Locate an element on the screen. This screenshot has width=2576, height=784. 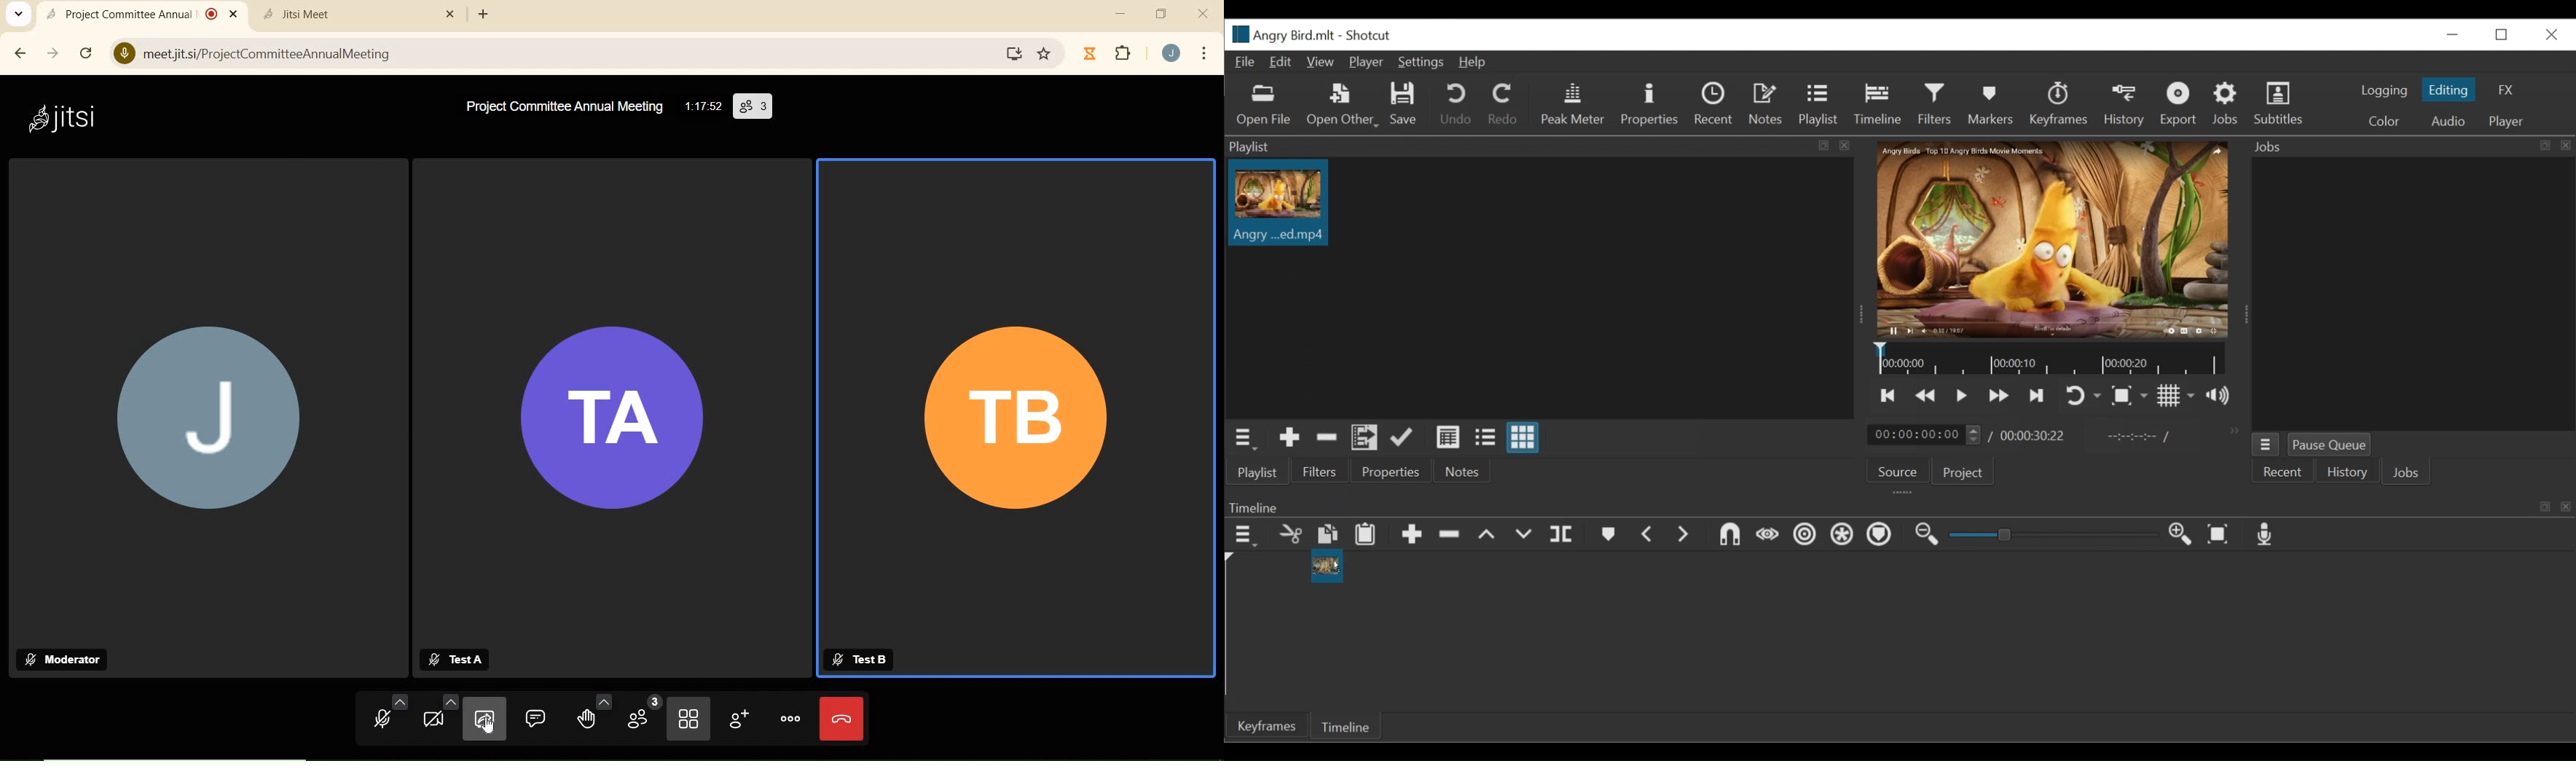
share screen is located at coordinates (482, 721).